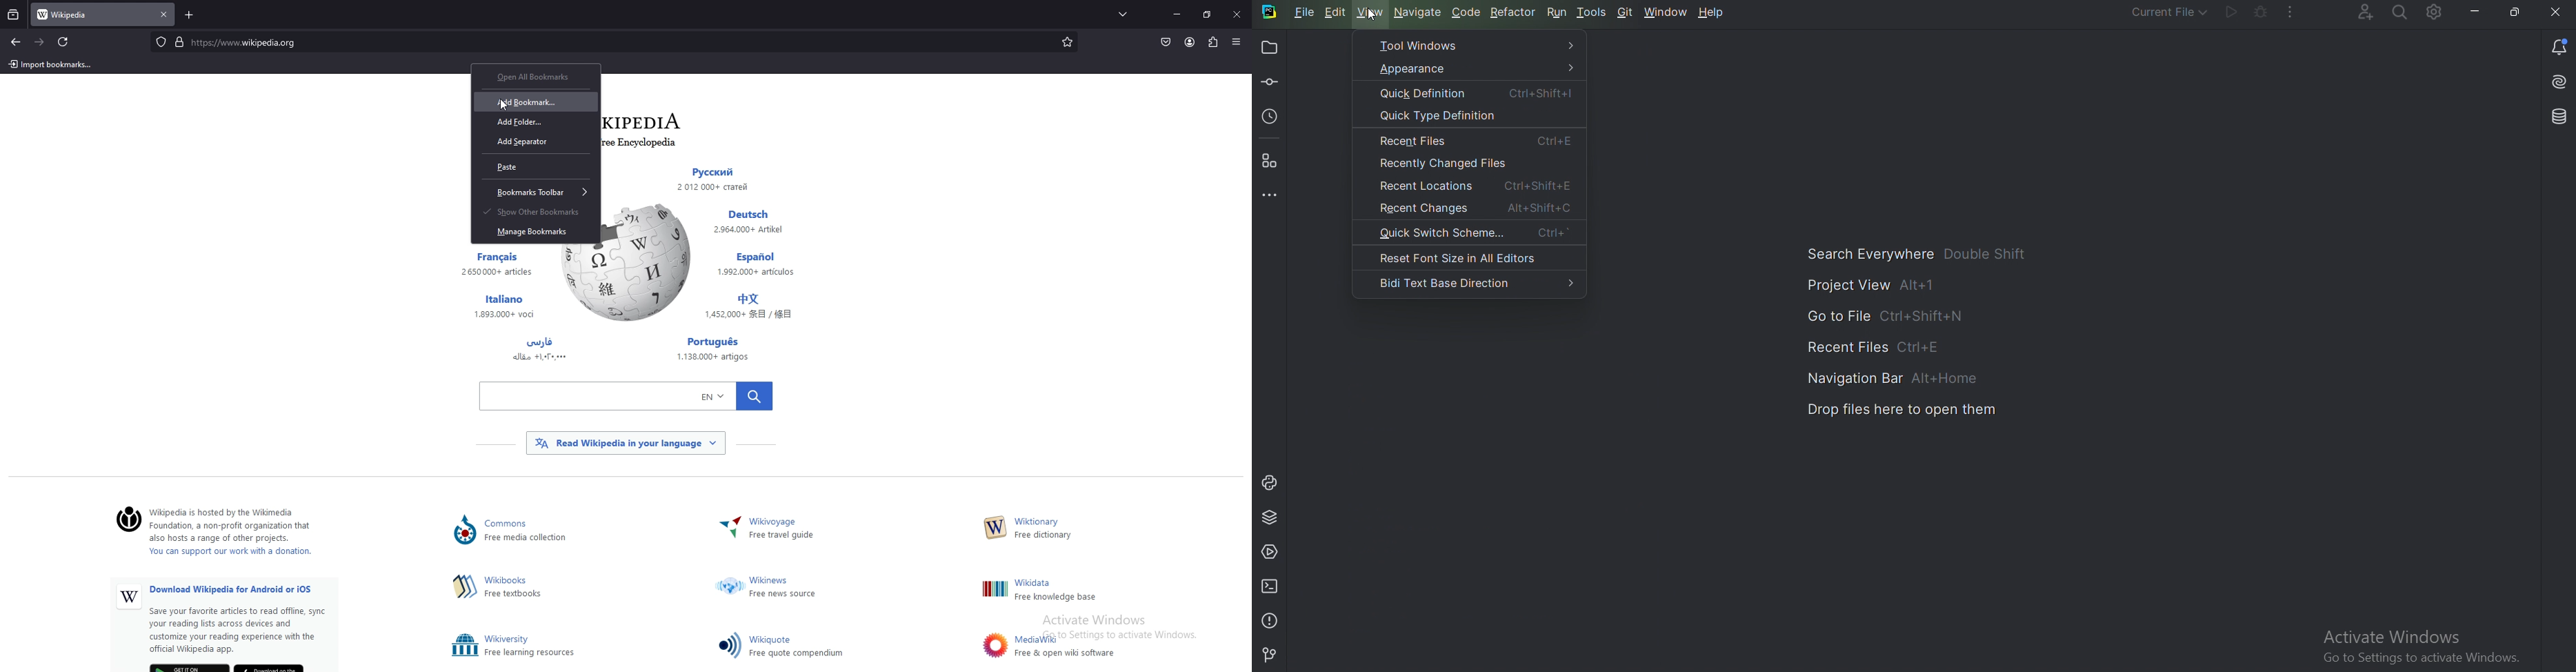  I want to click on tab, so click(89, 16).